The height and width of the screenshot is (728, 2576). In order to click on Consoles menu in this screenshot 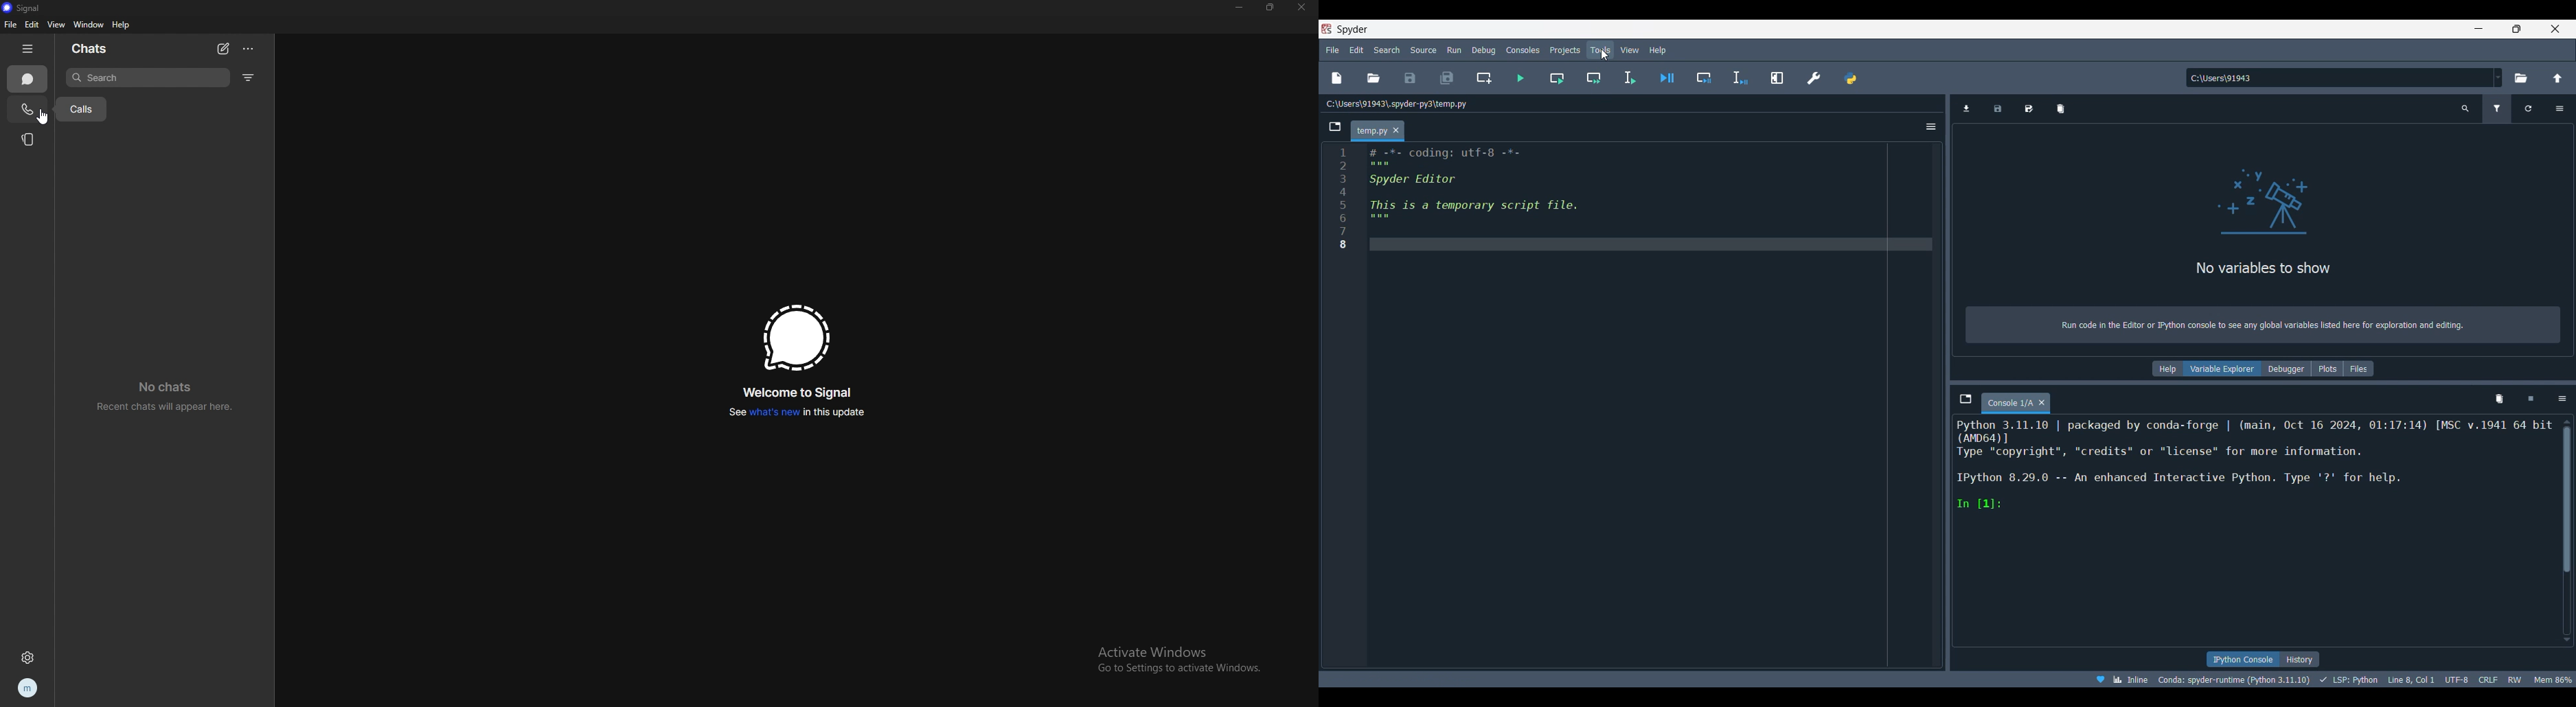, I will do `click(1523, 49)`.